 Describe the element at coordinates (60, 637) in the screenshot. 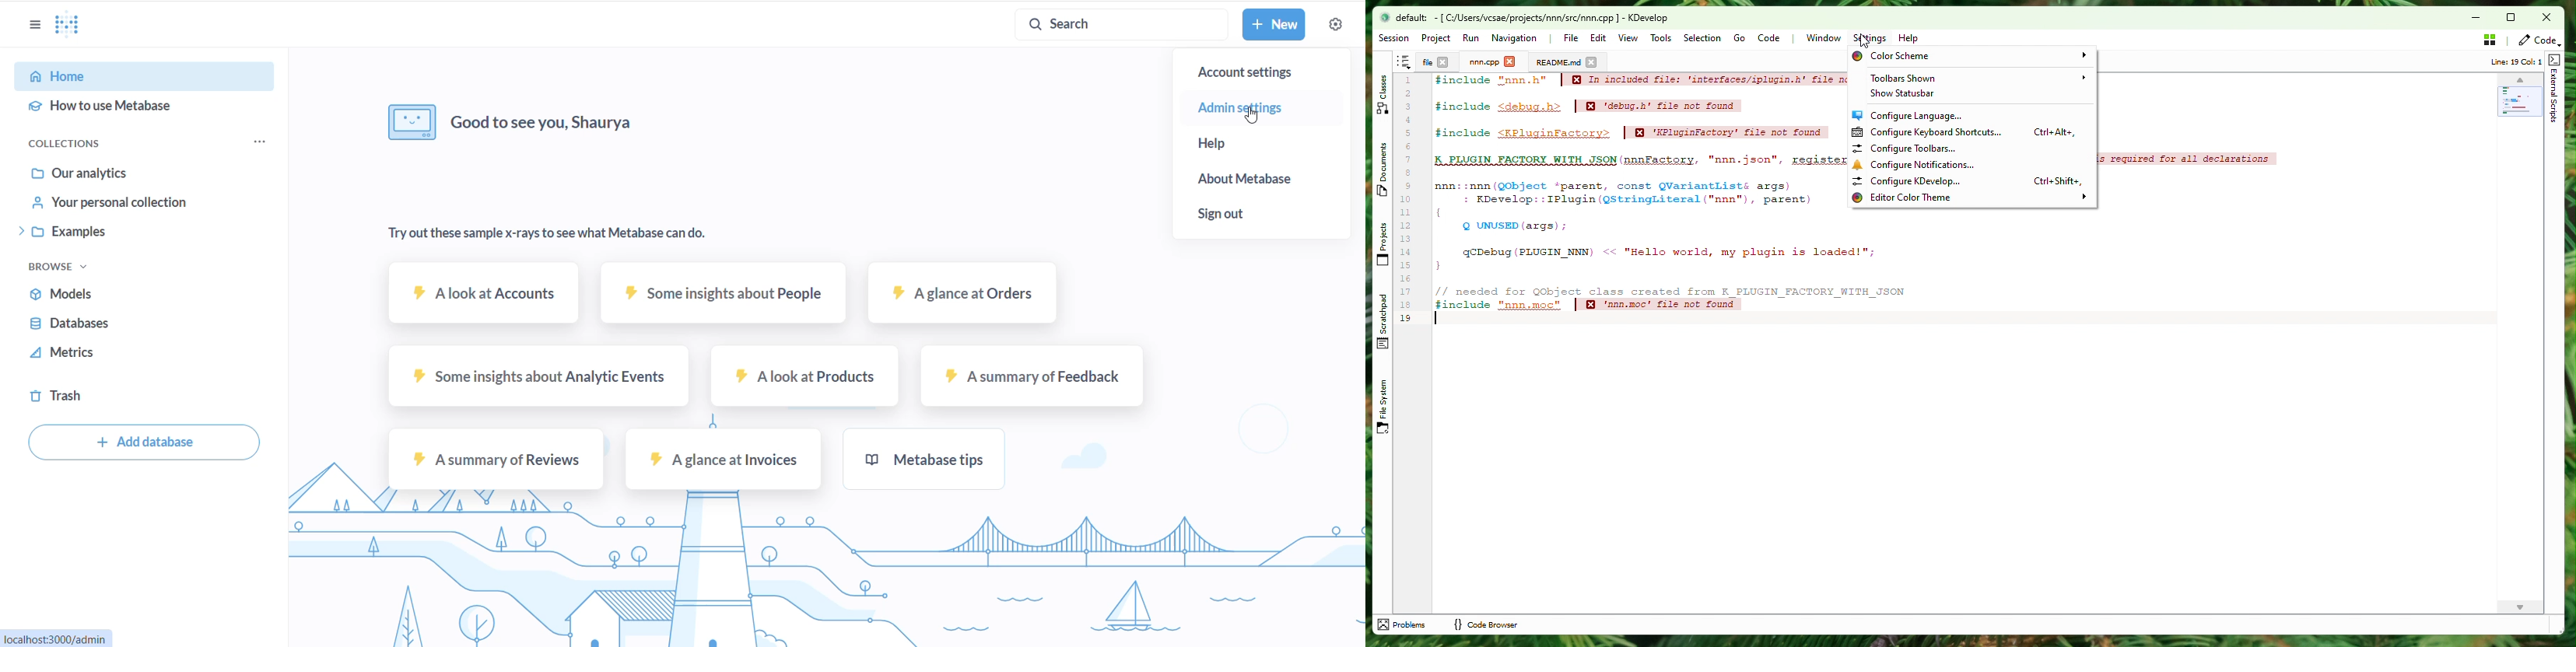

I see `URL` at that location.